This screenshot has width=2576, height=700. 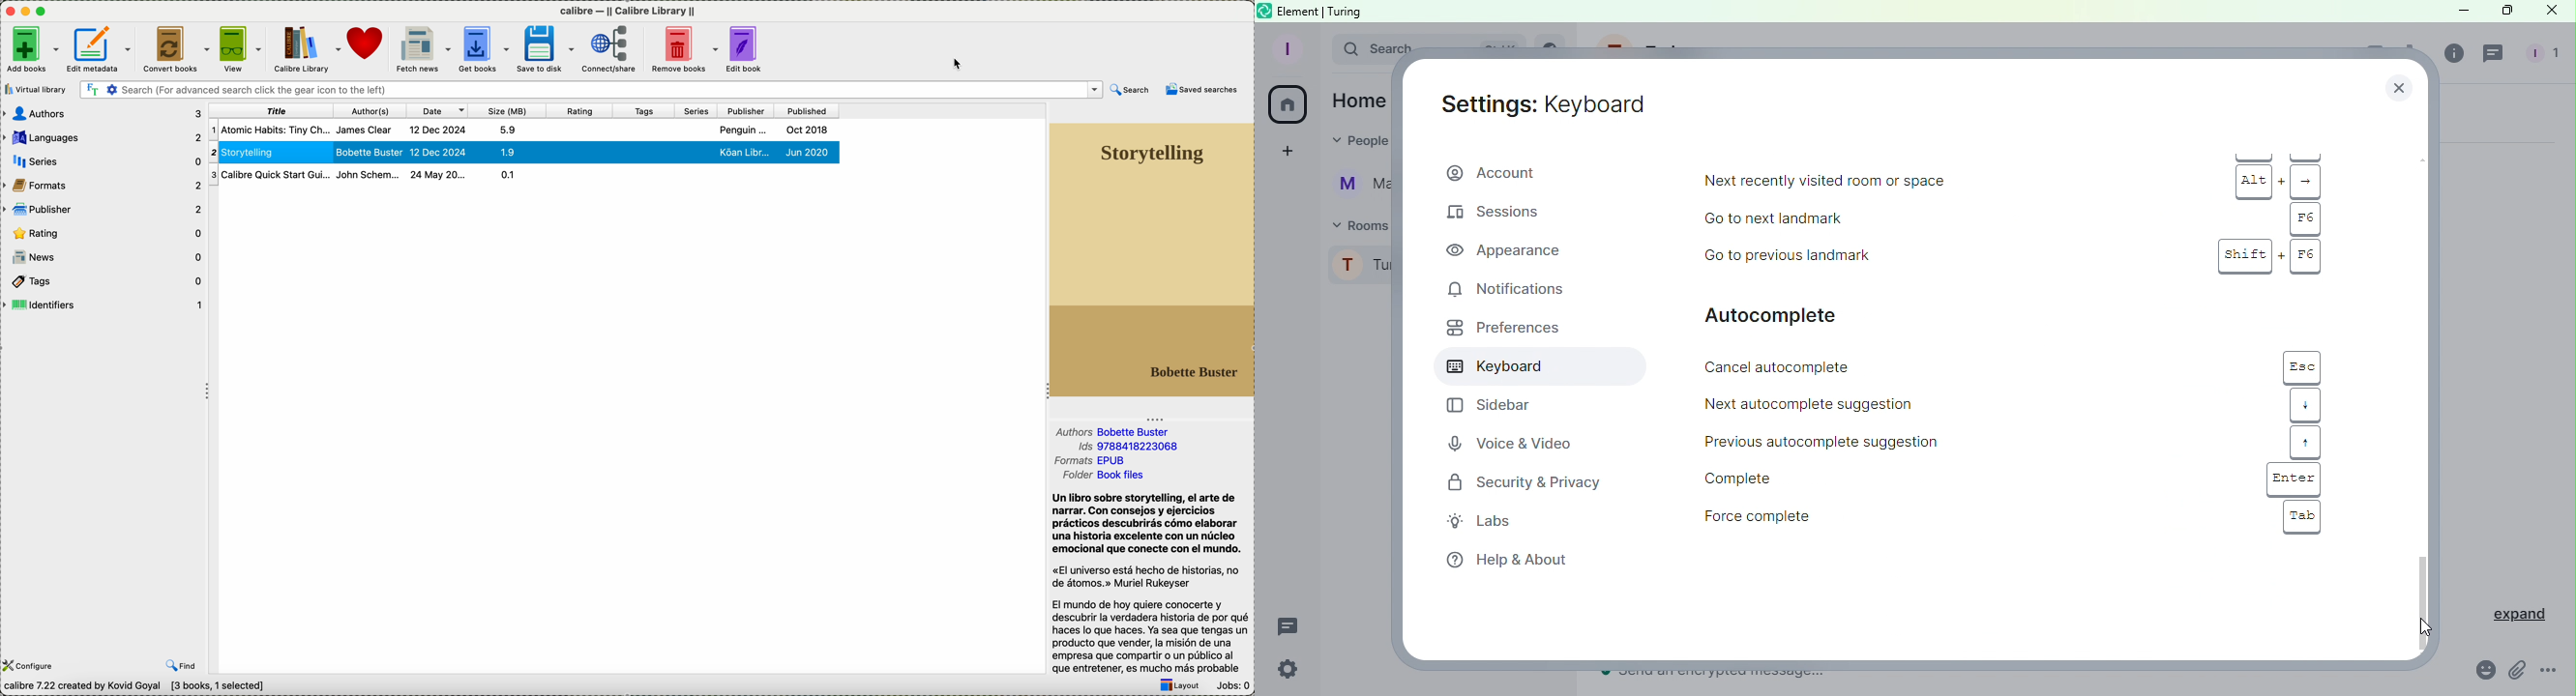 I want to click on Home, so click(x=1287, y=106).